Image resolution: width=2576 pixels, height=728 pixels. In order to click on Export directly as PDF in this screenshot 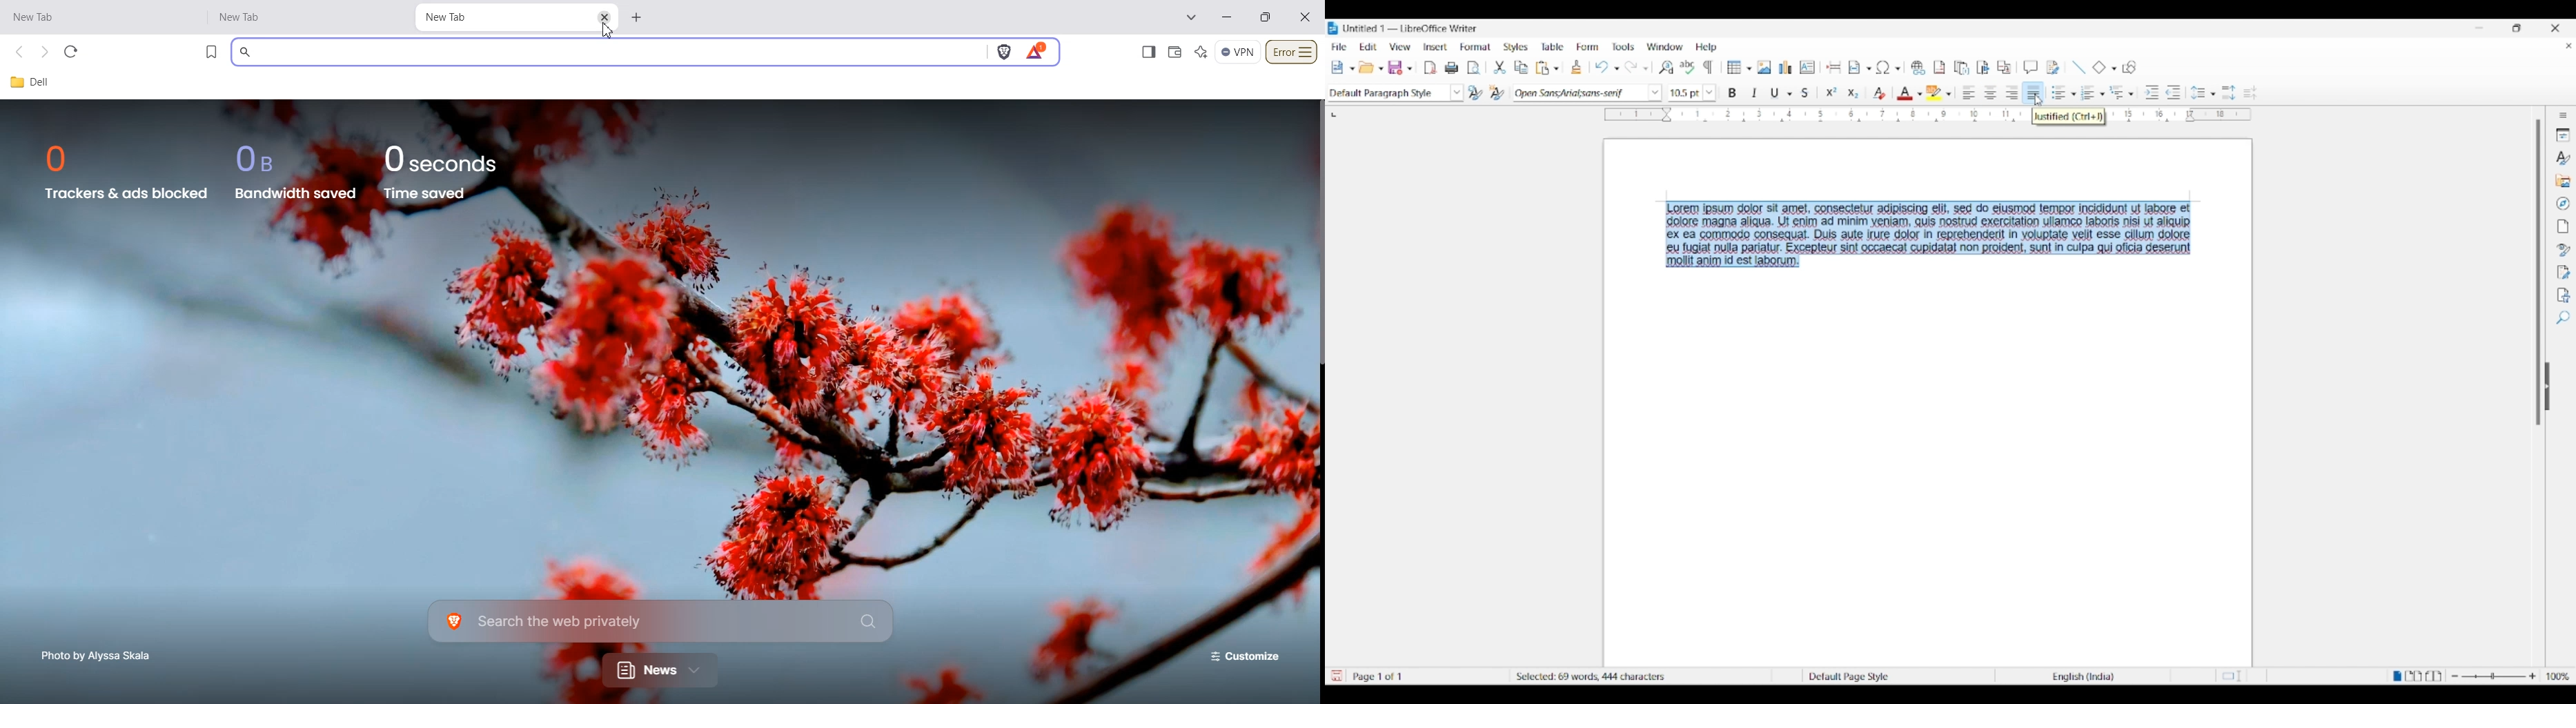, I will do `click(1430, 68)`.